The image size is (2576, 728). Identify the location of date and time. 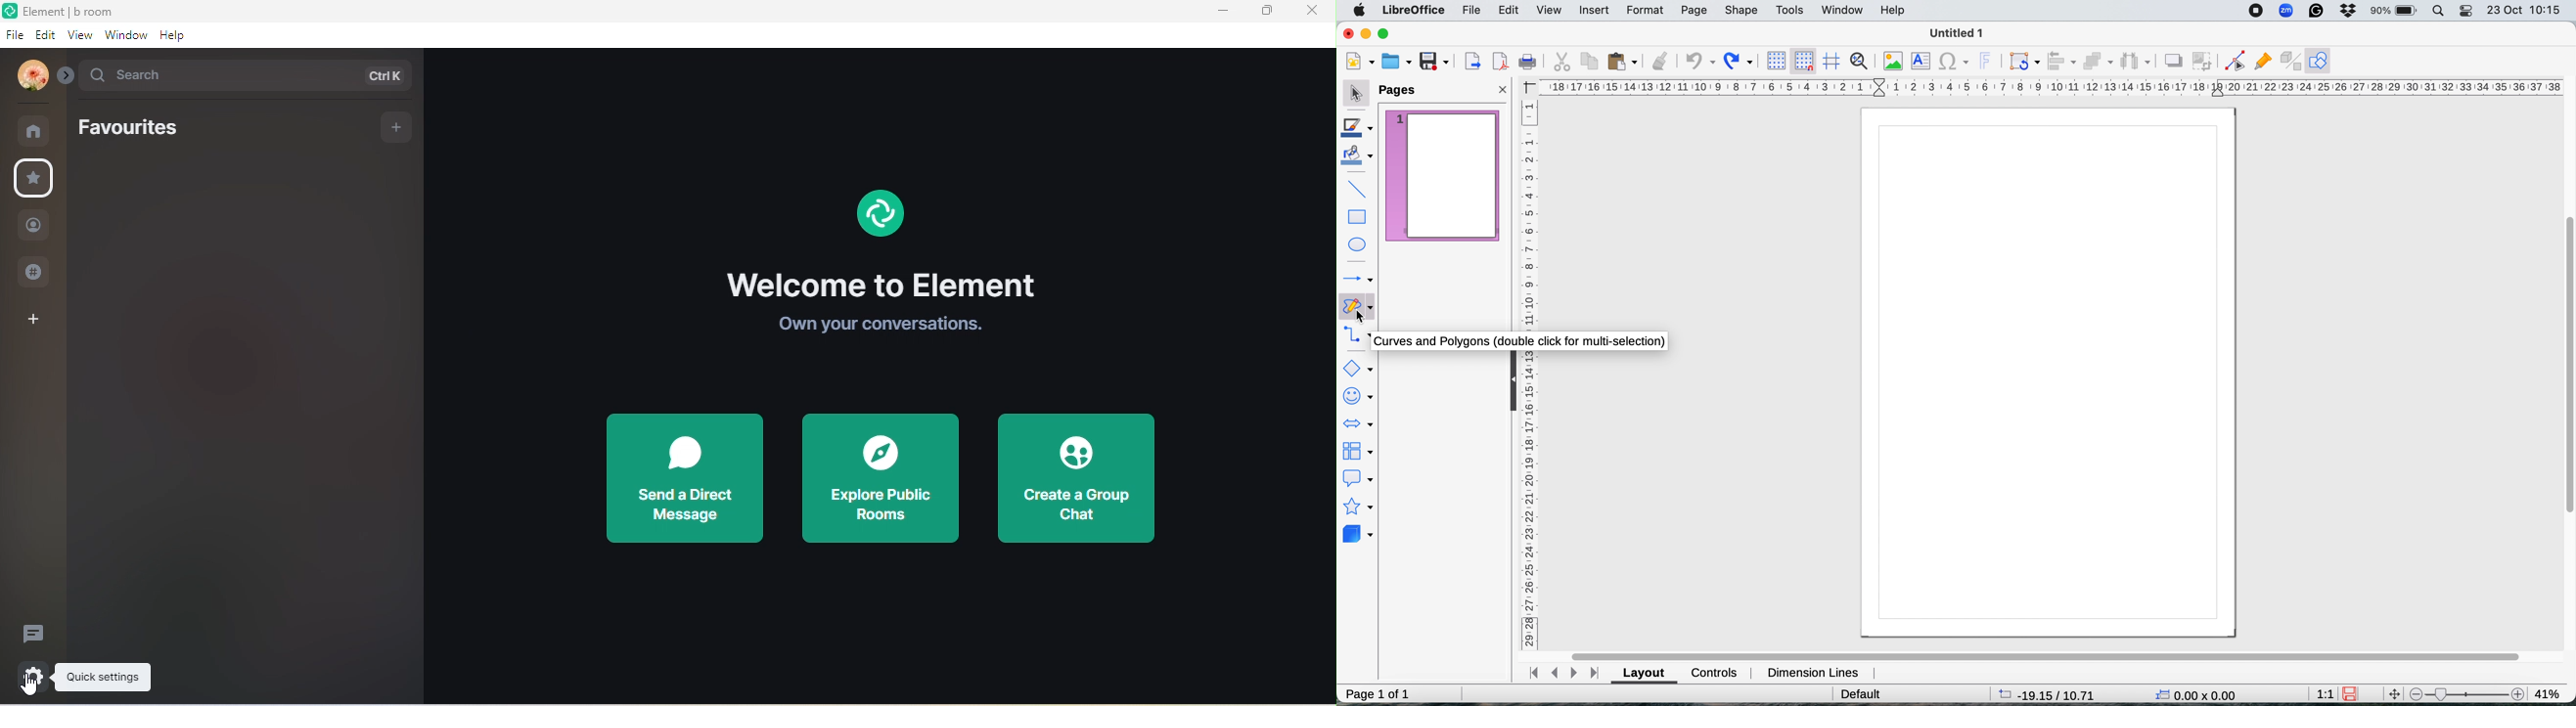
(2525, 11).